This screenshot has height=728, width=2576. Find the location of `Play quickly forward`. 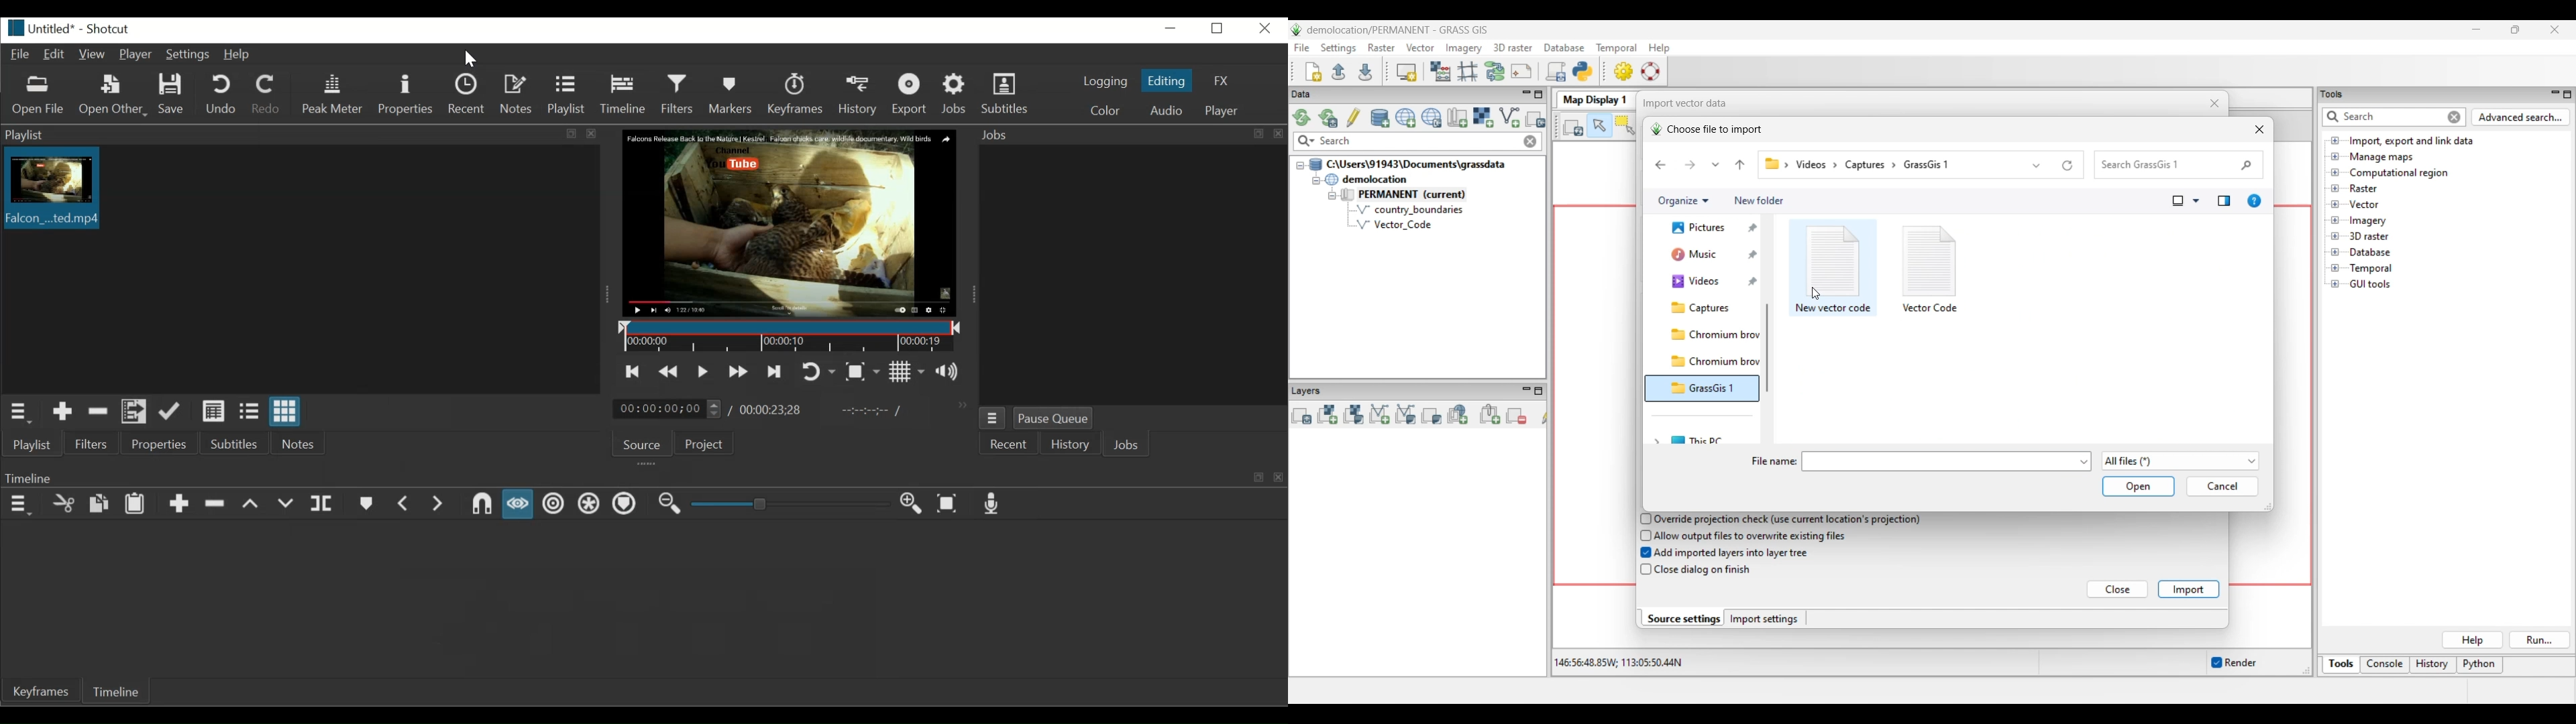

Play quickly forward is located at coordinates (738, 371).